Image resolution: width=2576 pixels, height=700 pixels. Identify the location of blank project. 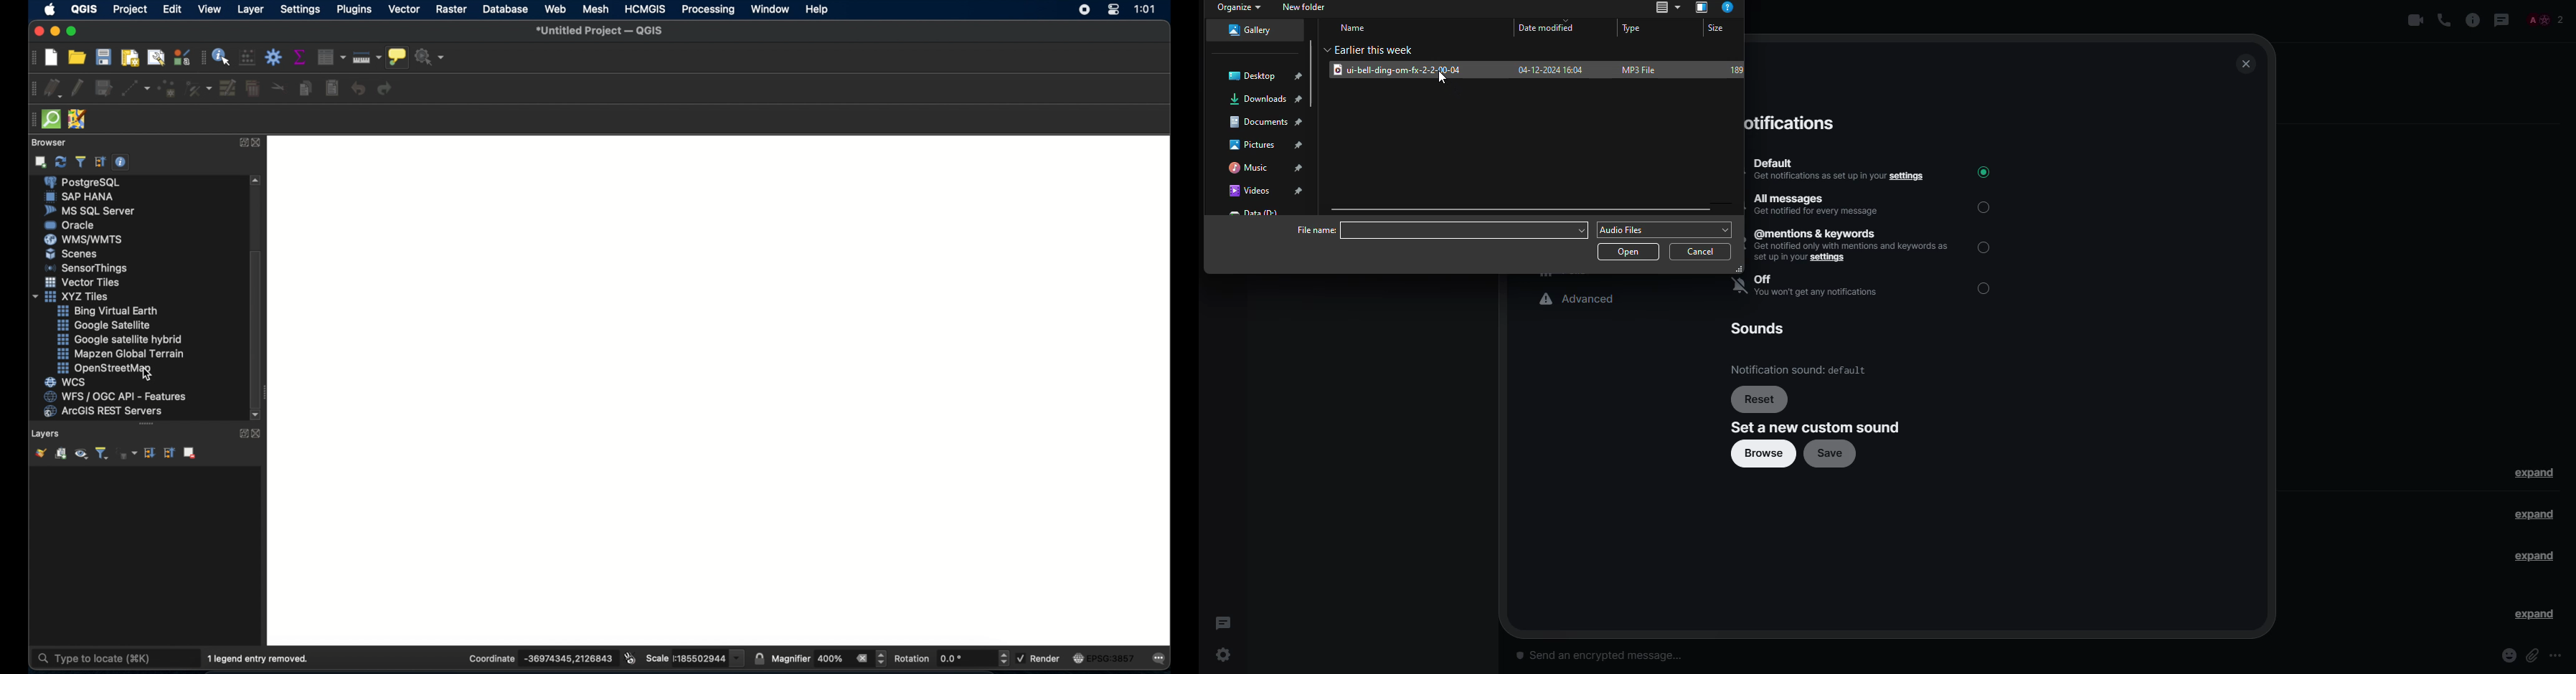
(724, 388).